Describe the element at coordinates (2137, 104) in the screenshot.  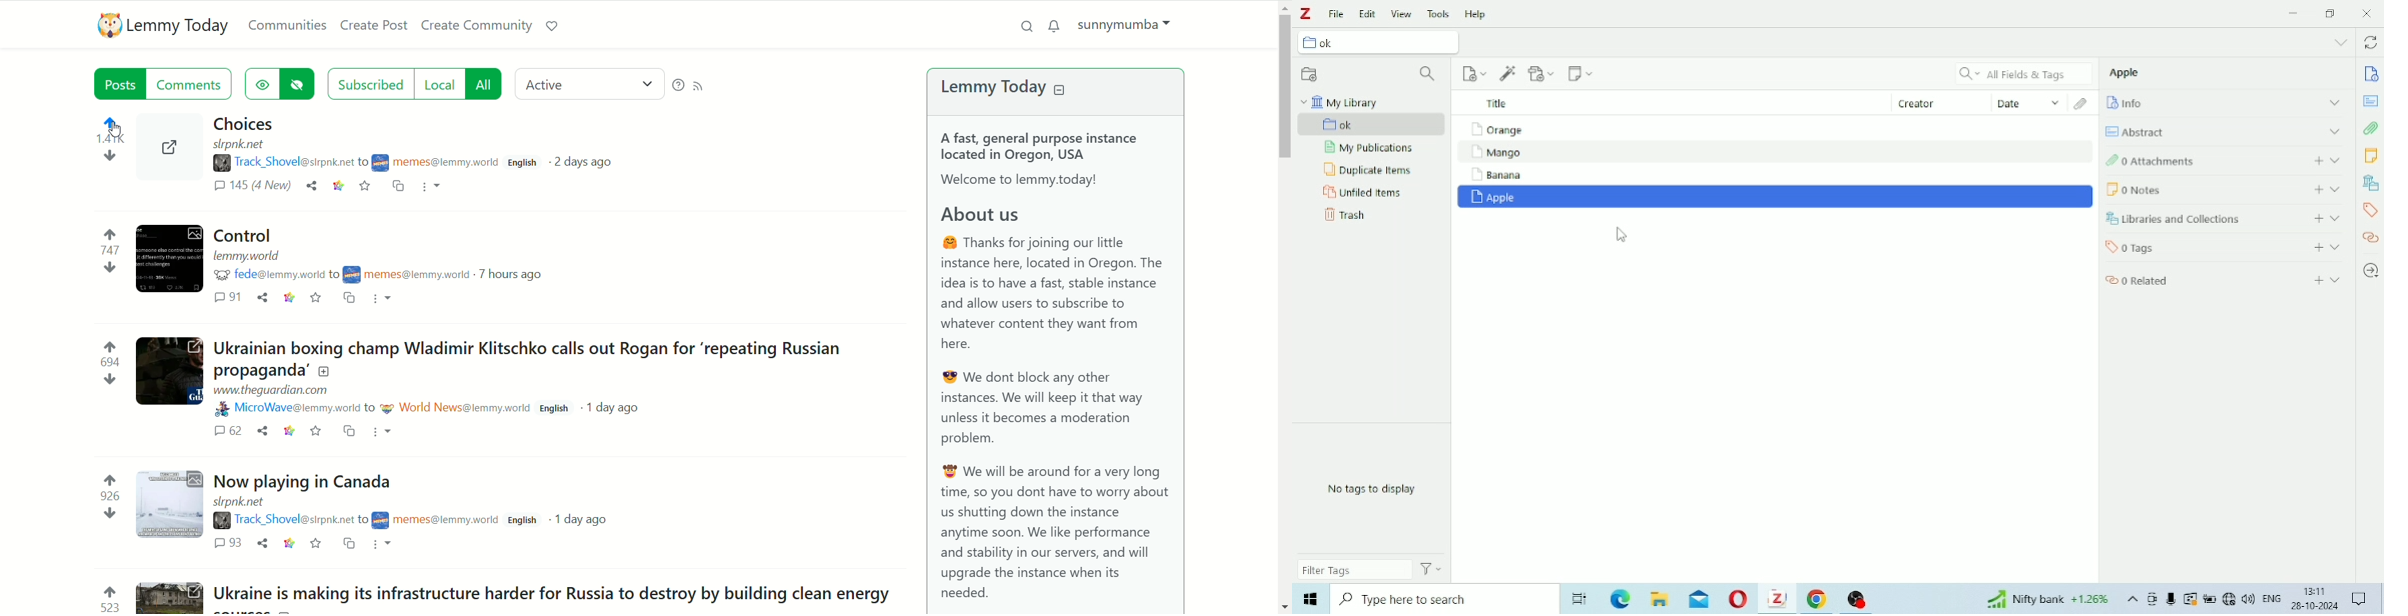
I see `Info` at that location.